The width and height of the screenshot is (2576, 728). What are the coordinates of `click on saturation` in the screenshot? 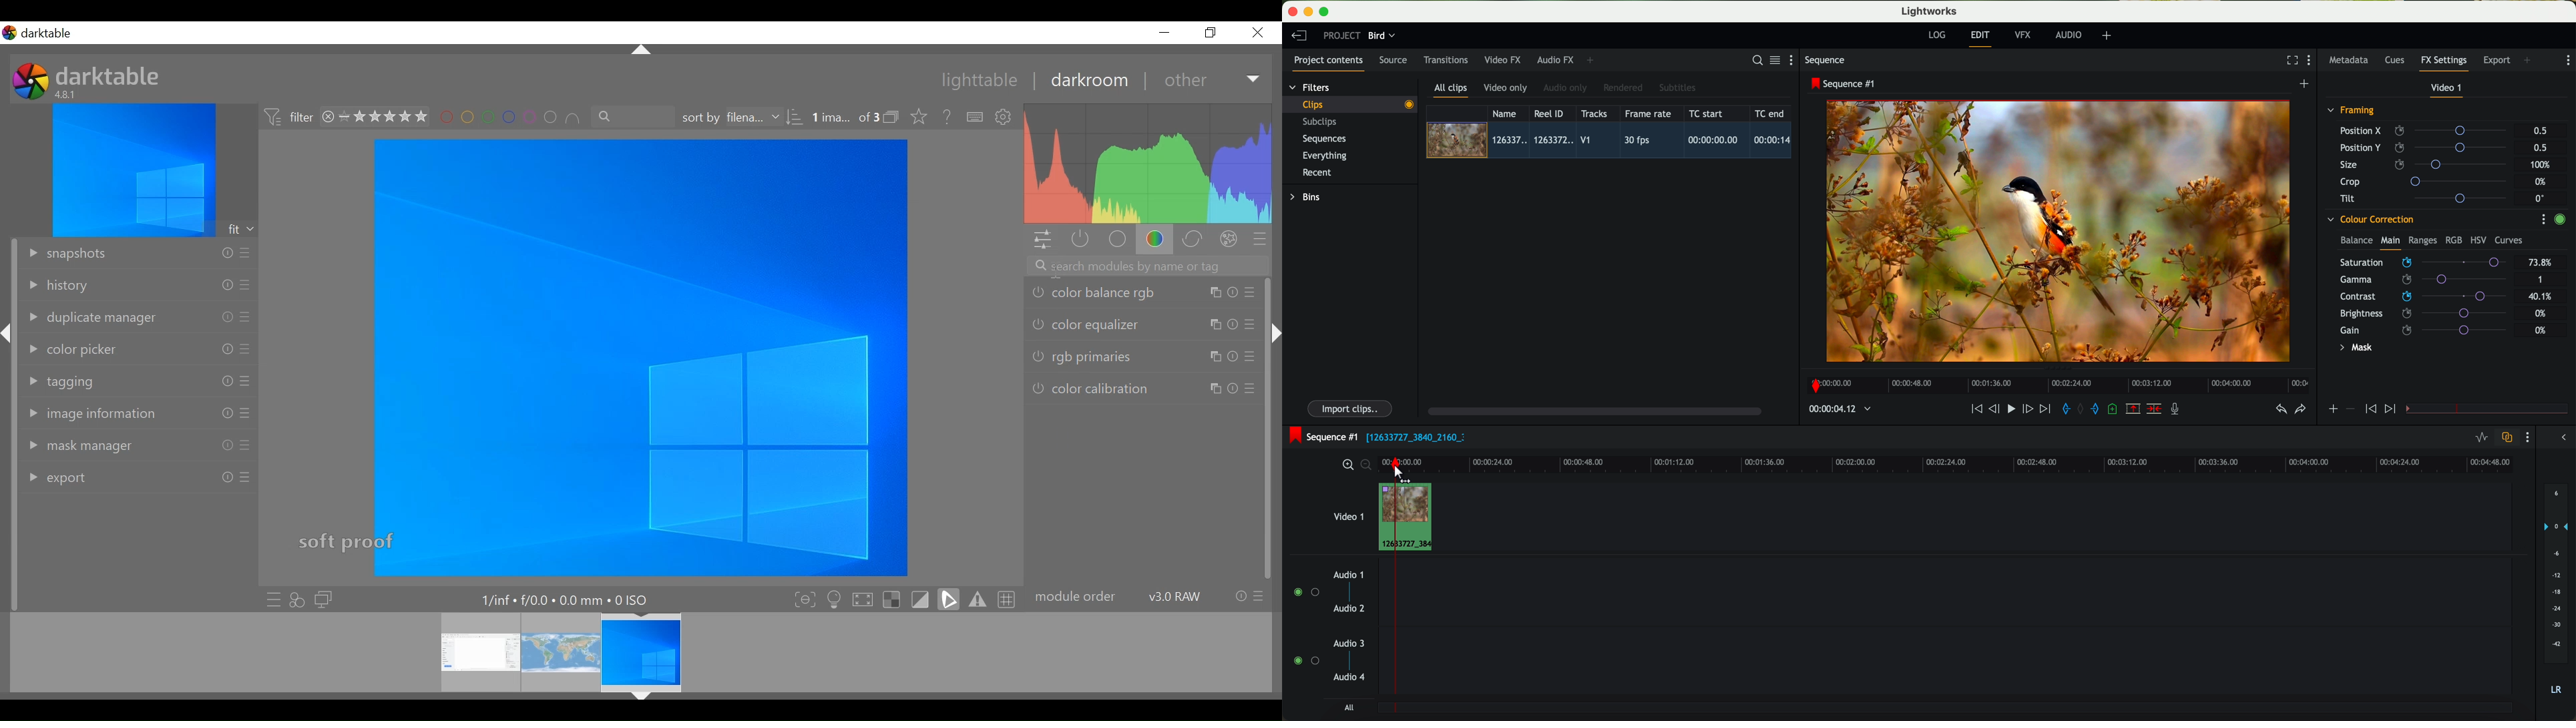 It's located at (2419, 281).